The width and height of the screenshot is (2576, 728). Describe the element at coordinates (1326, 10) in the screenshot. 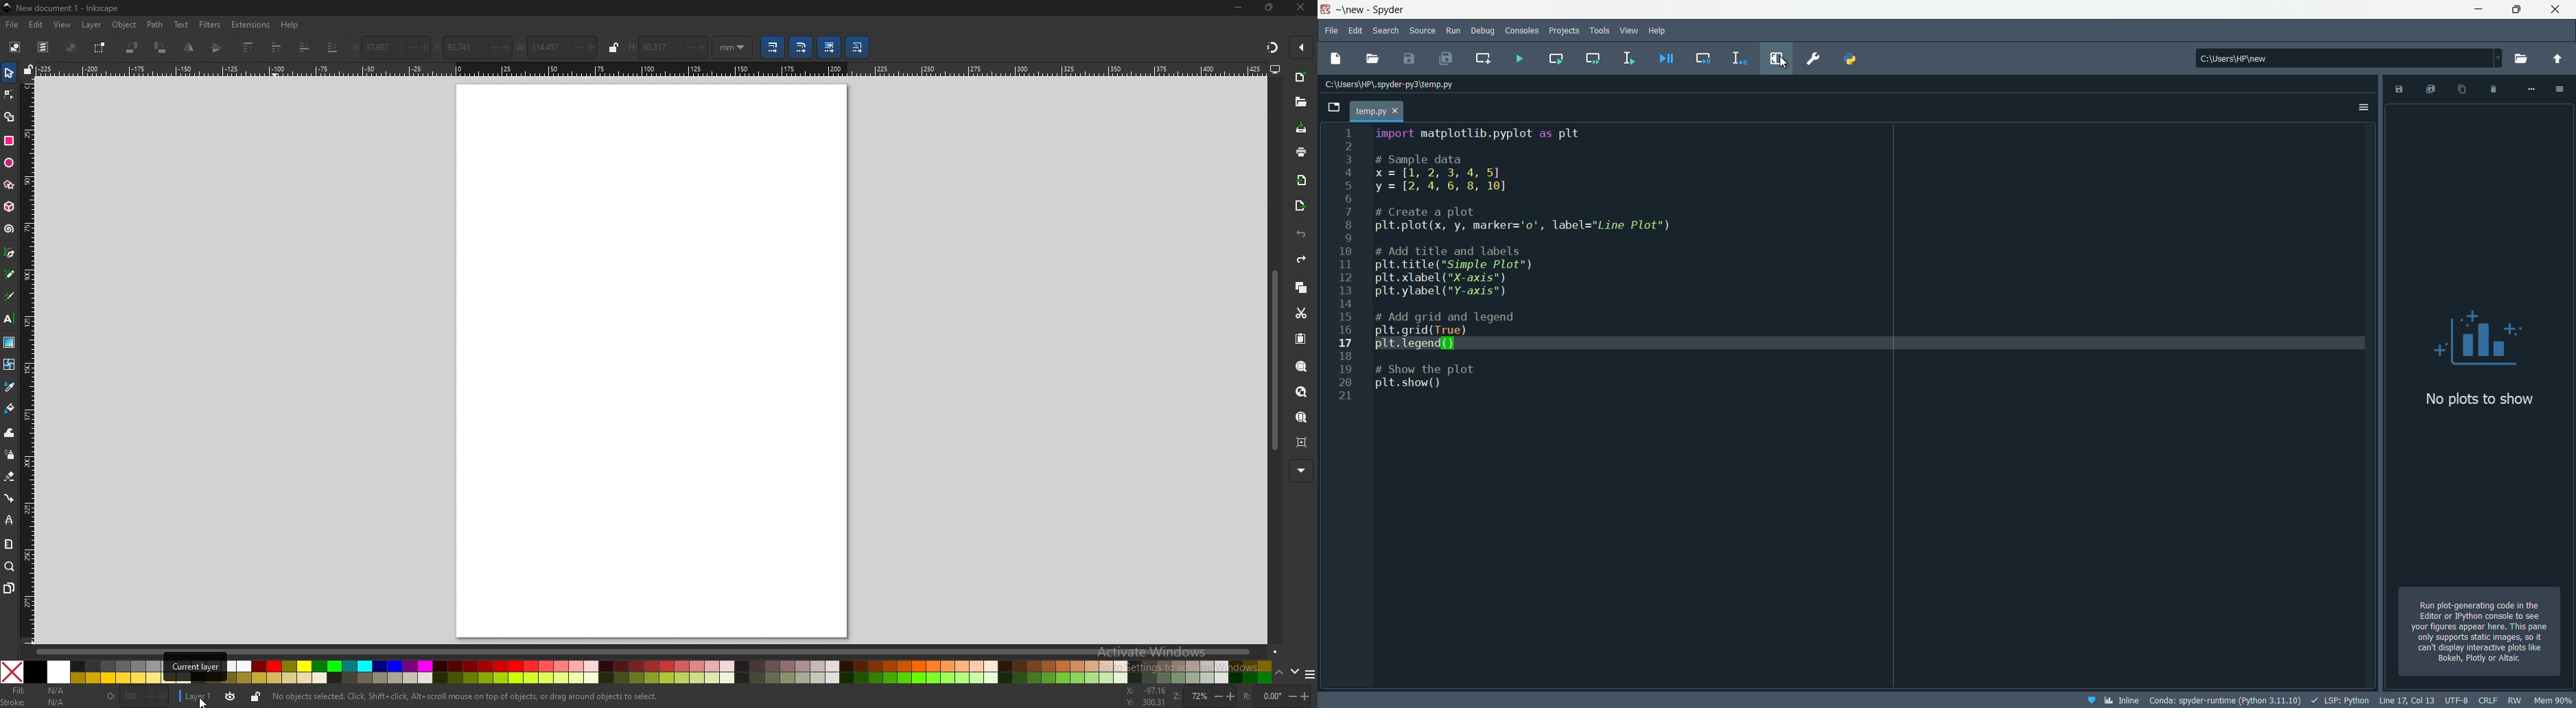

I see `app icon` at that location.